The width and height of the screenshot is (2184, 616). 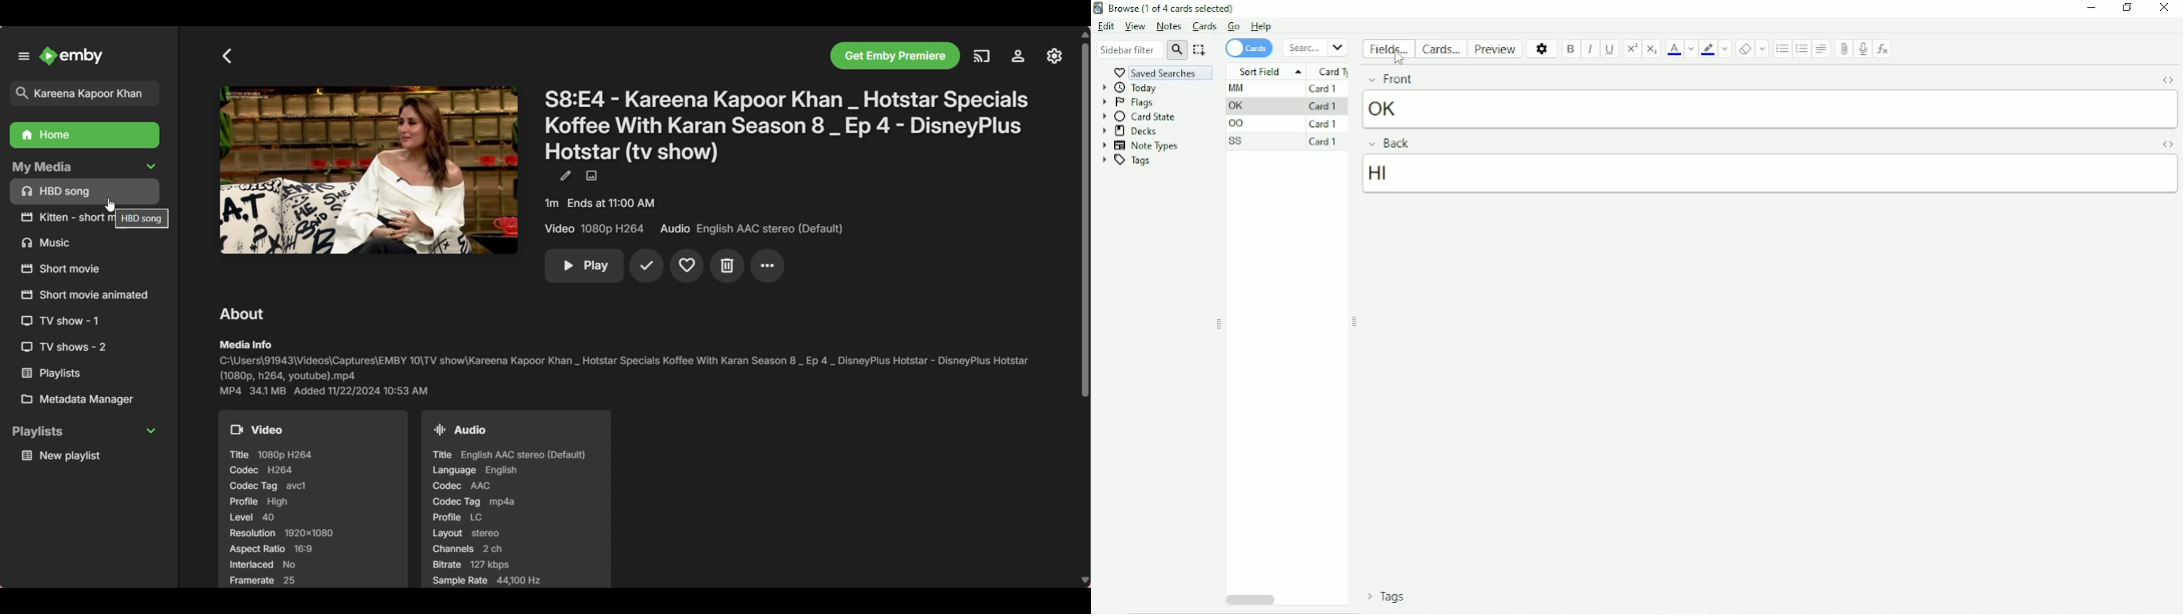 I want to click on Media under playlists, so click(x=88, y=457).